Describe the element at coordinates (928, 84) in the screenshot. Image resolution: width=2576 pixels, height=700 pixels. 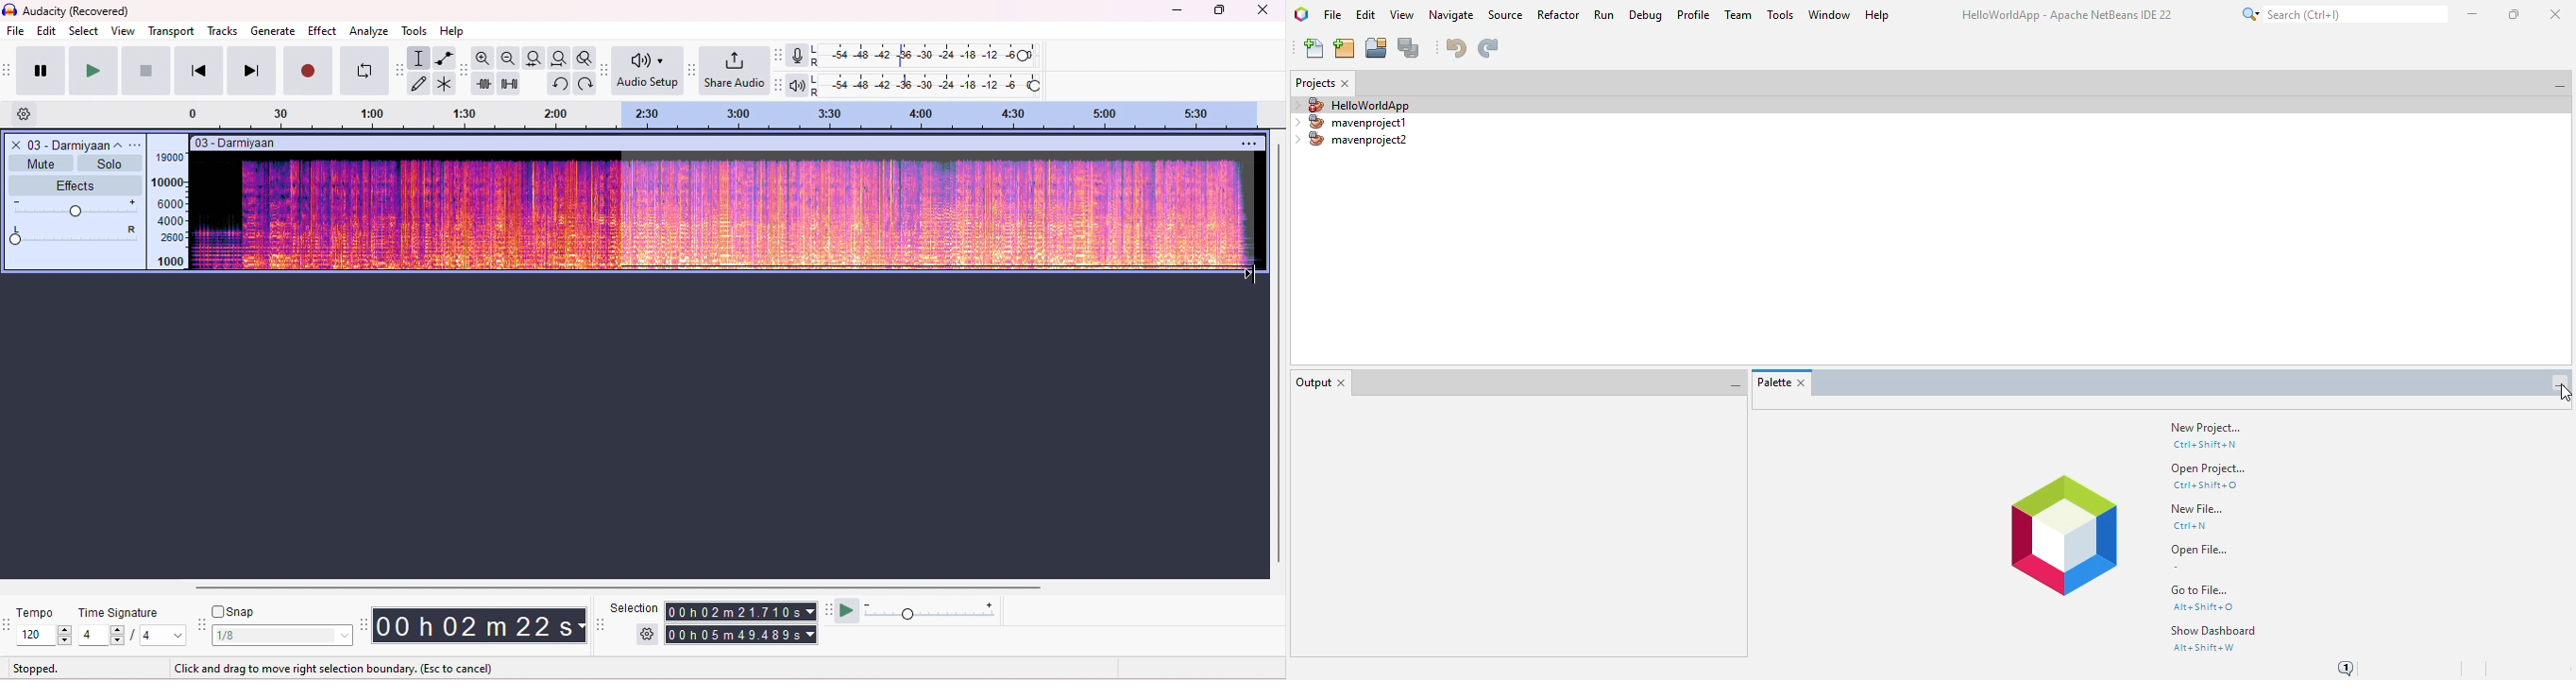
I see `playback level` at that location.